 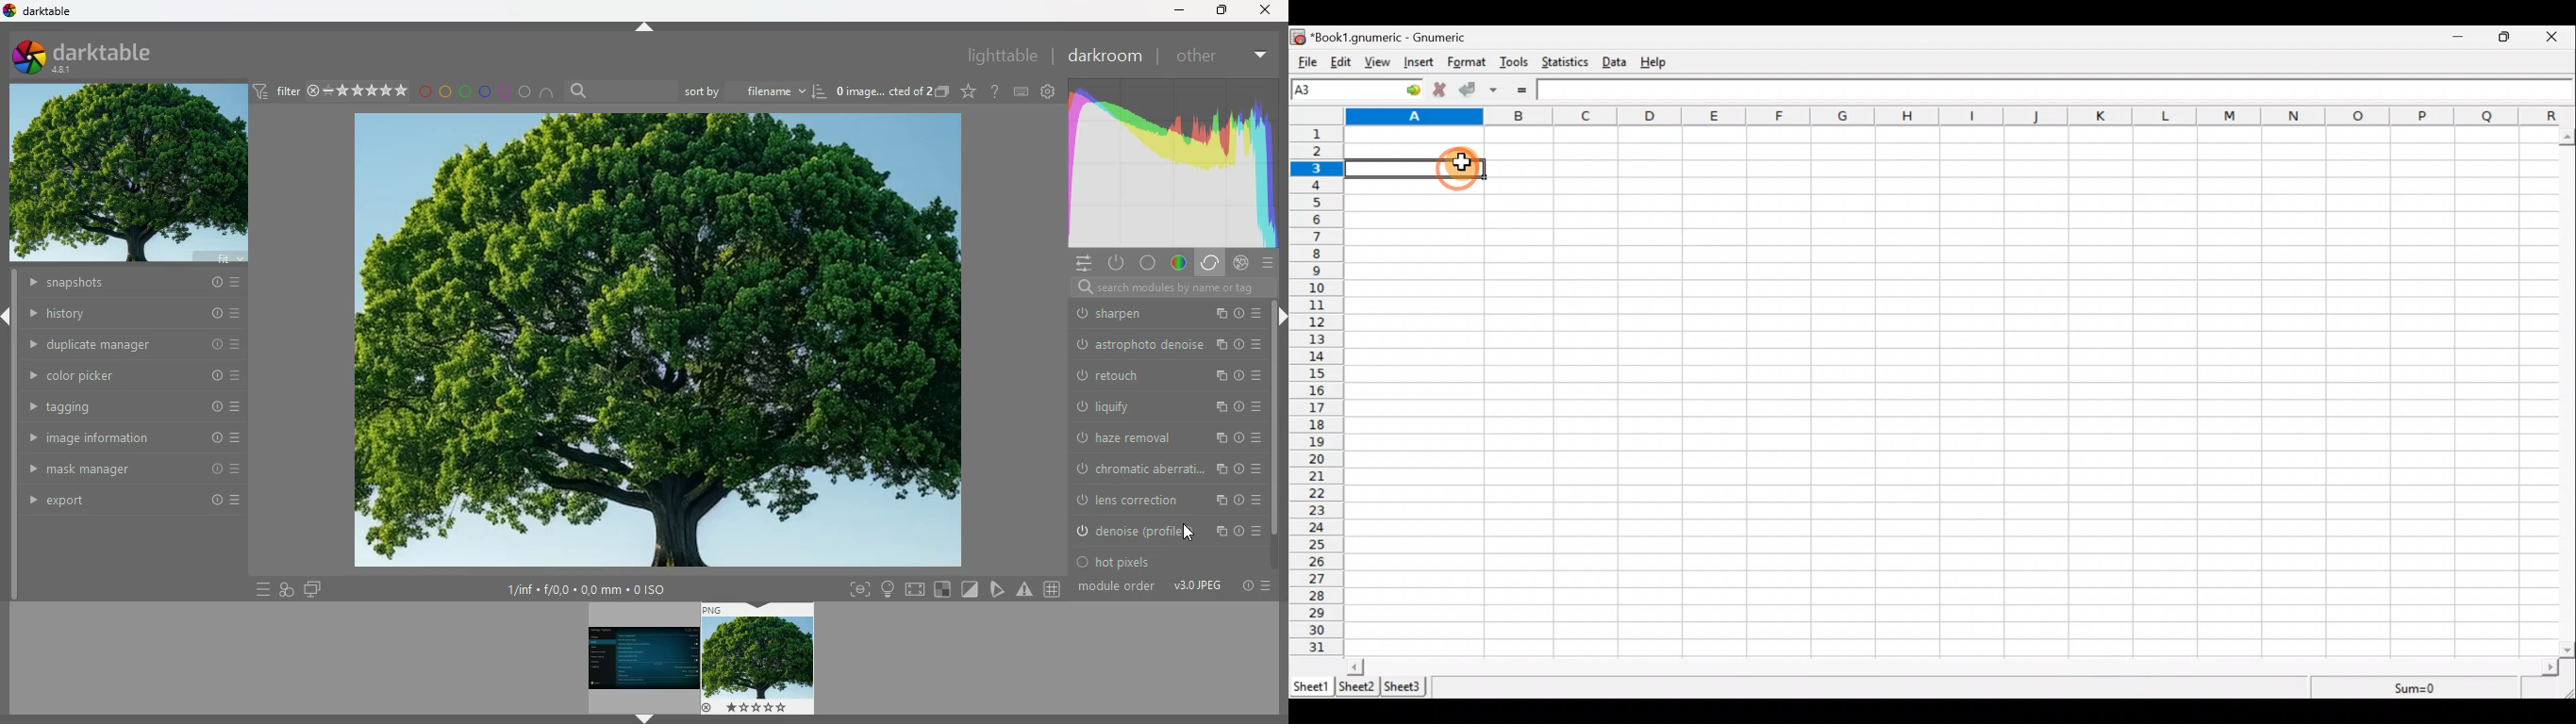 What do you see at coordinates (1416, 168) in the screenshot?
I see `selected cell` at bounding box center [1416, 168].